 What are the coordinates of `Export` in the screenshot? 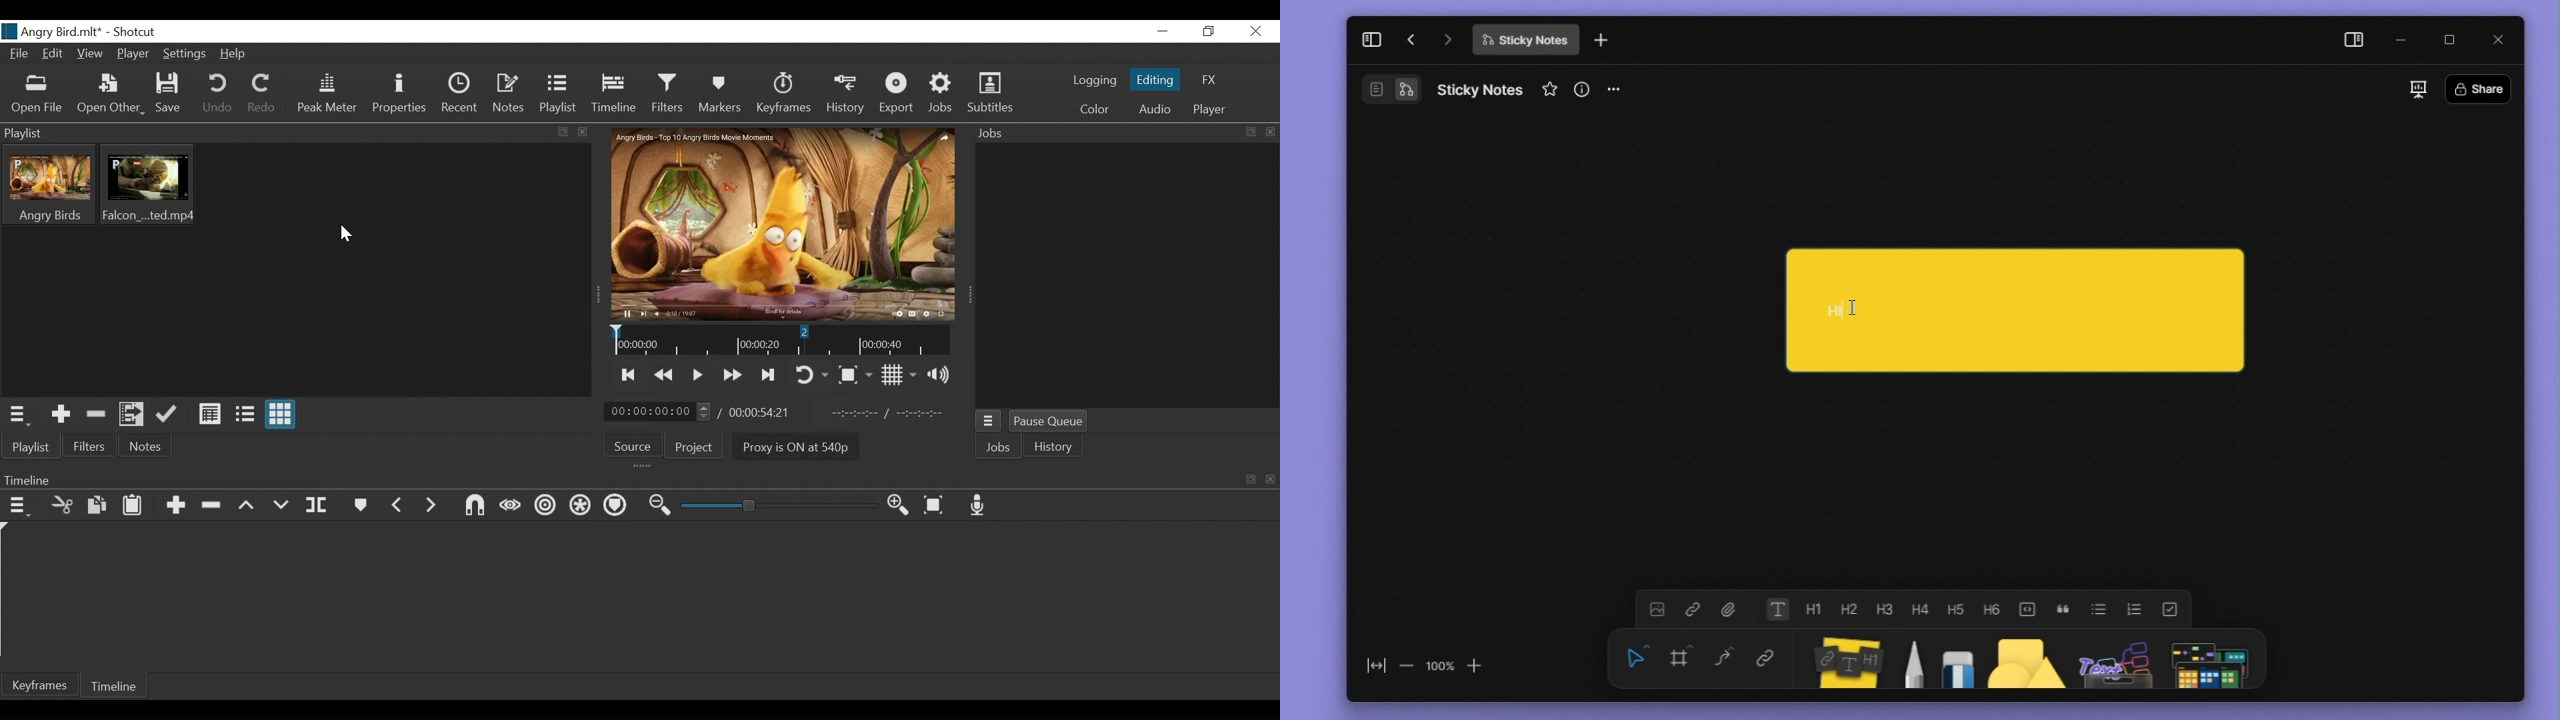 It's located at (897, 93).